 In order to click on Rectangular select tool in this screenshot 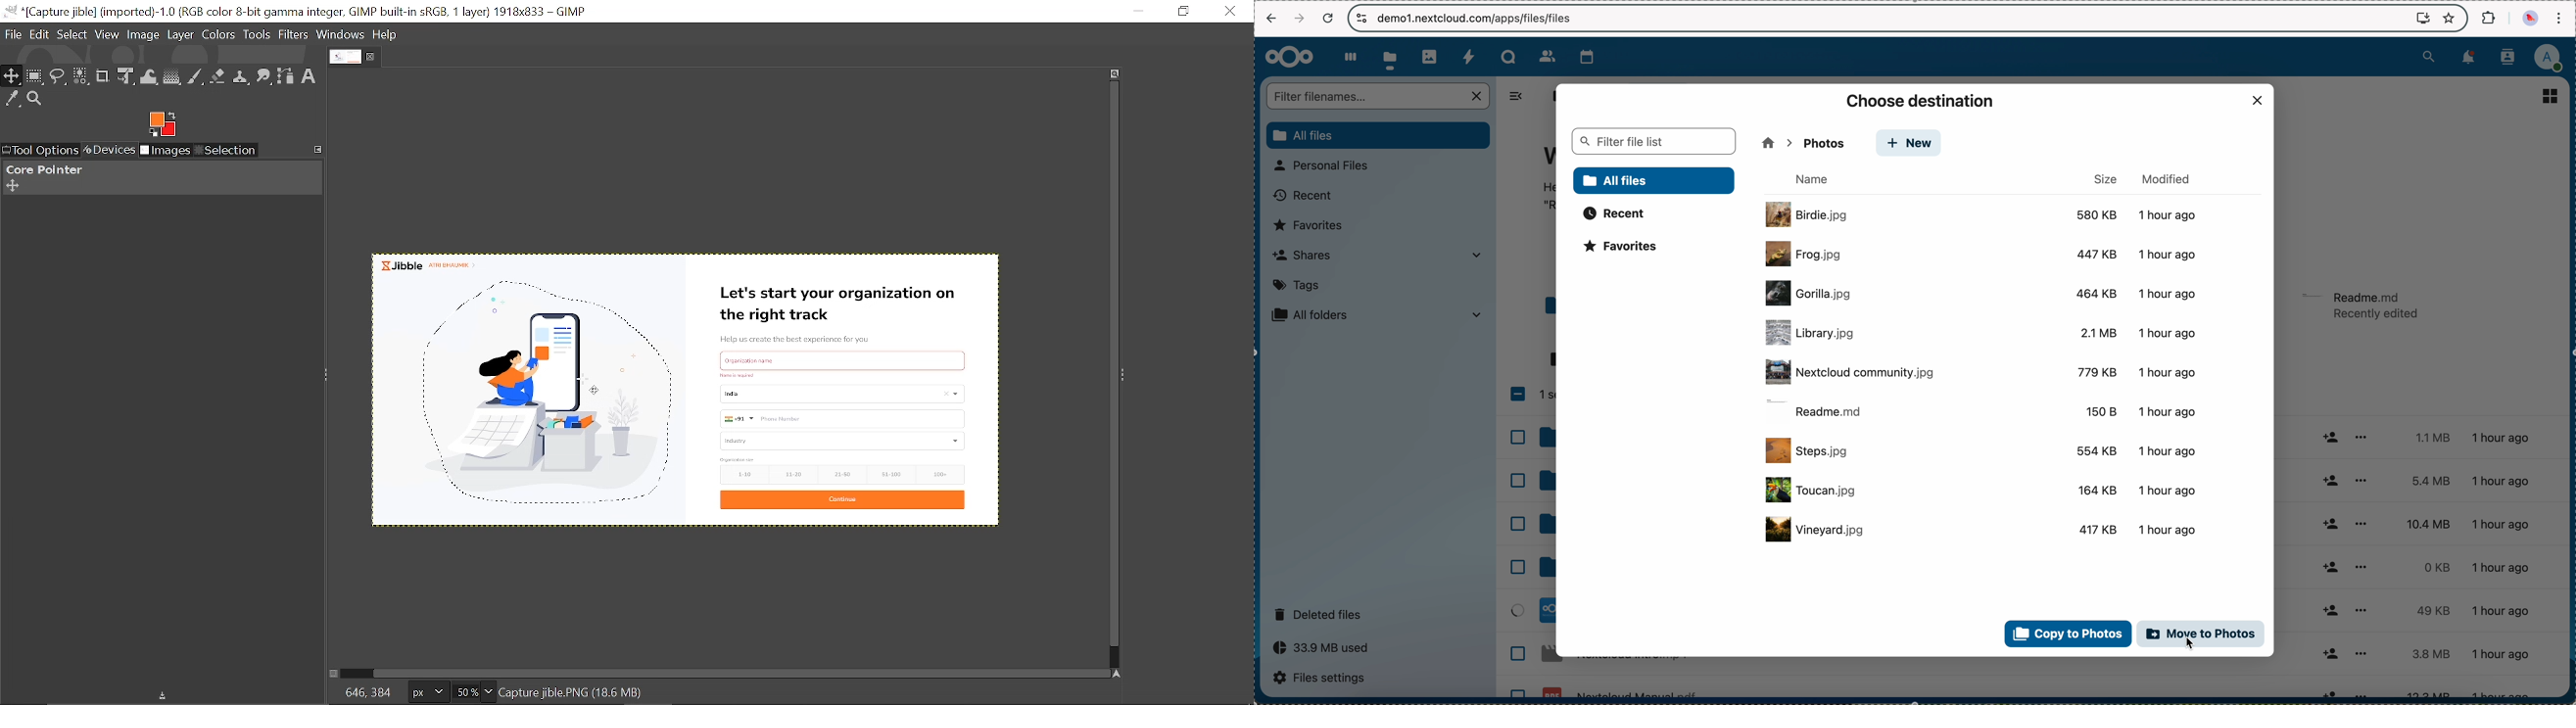, I will do `click(35, 77)`.